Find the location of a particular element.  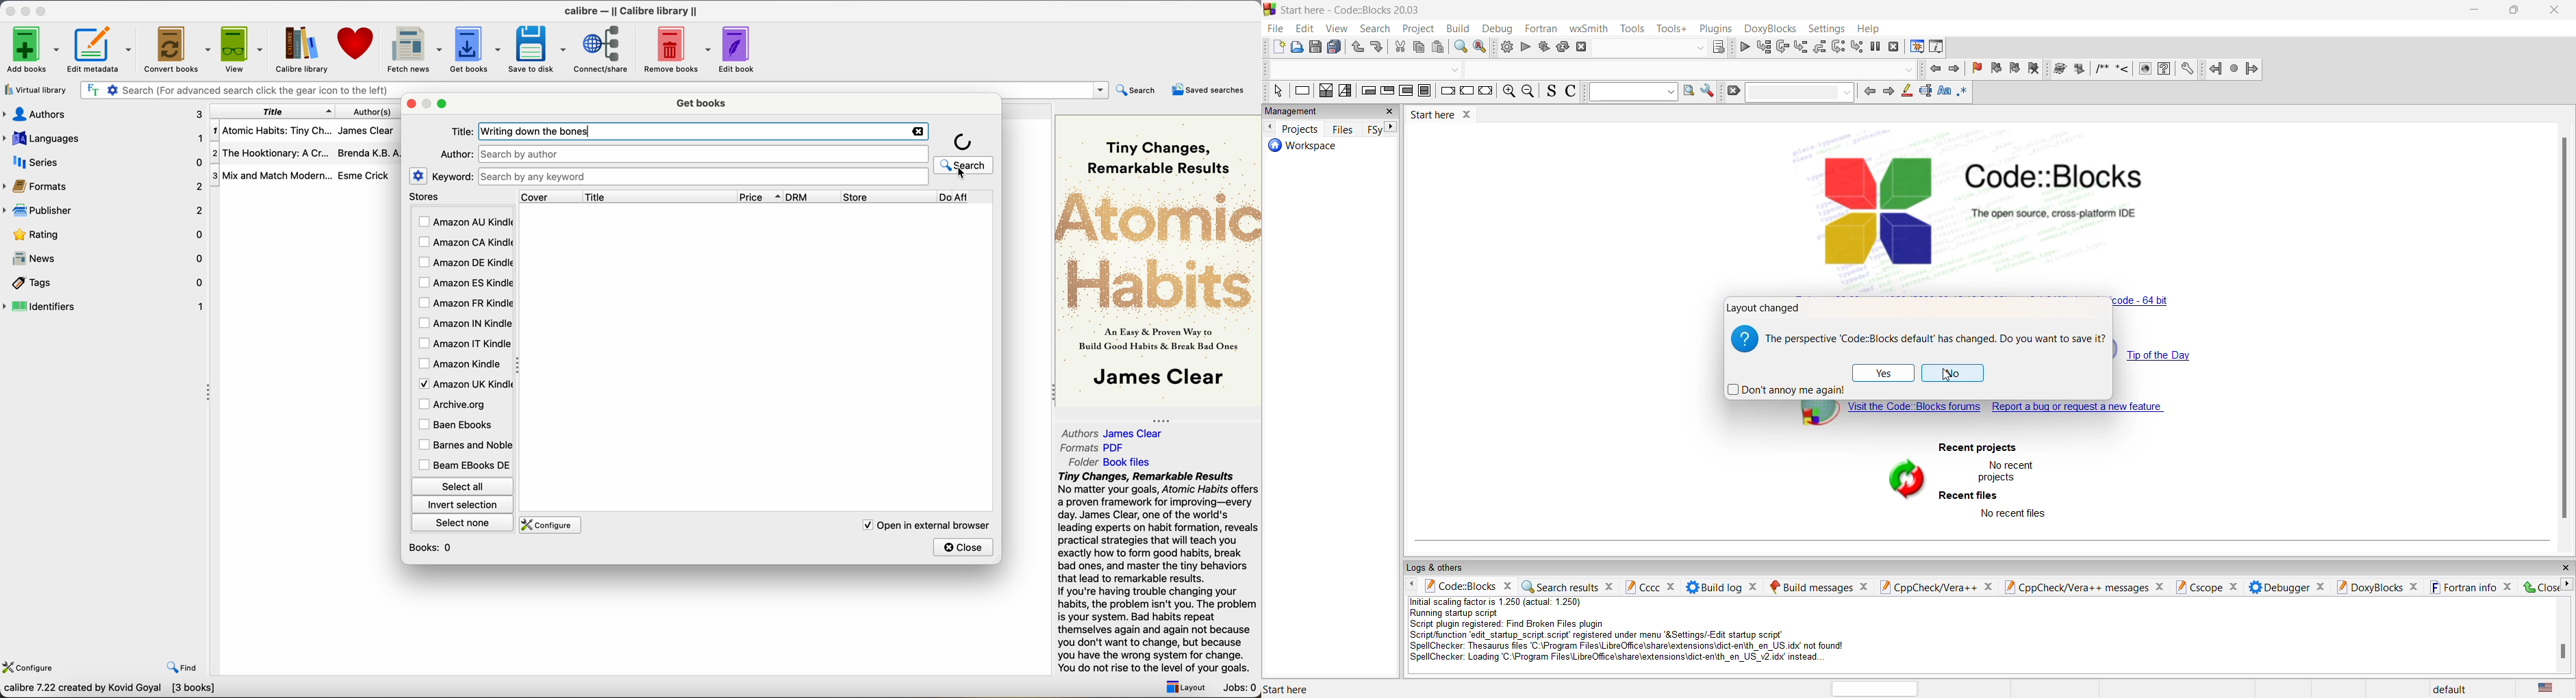

recent projects is located at coordinates (1978, 448).